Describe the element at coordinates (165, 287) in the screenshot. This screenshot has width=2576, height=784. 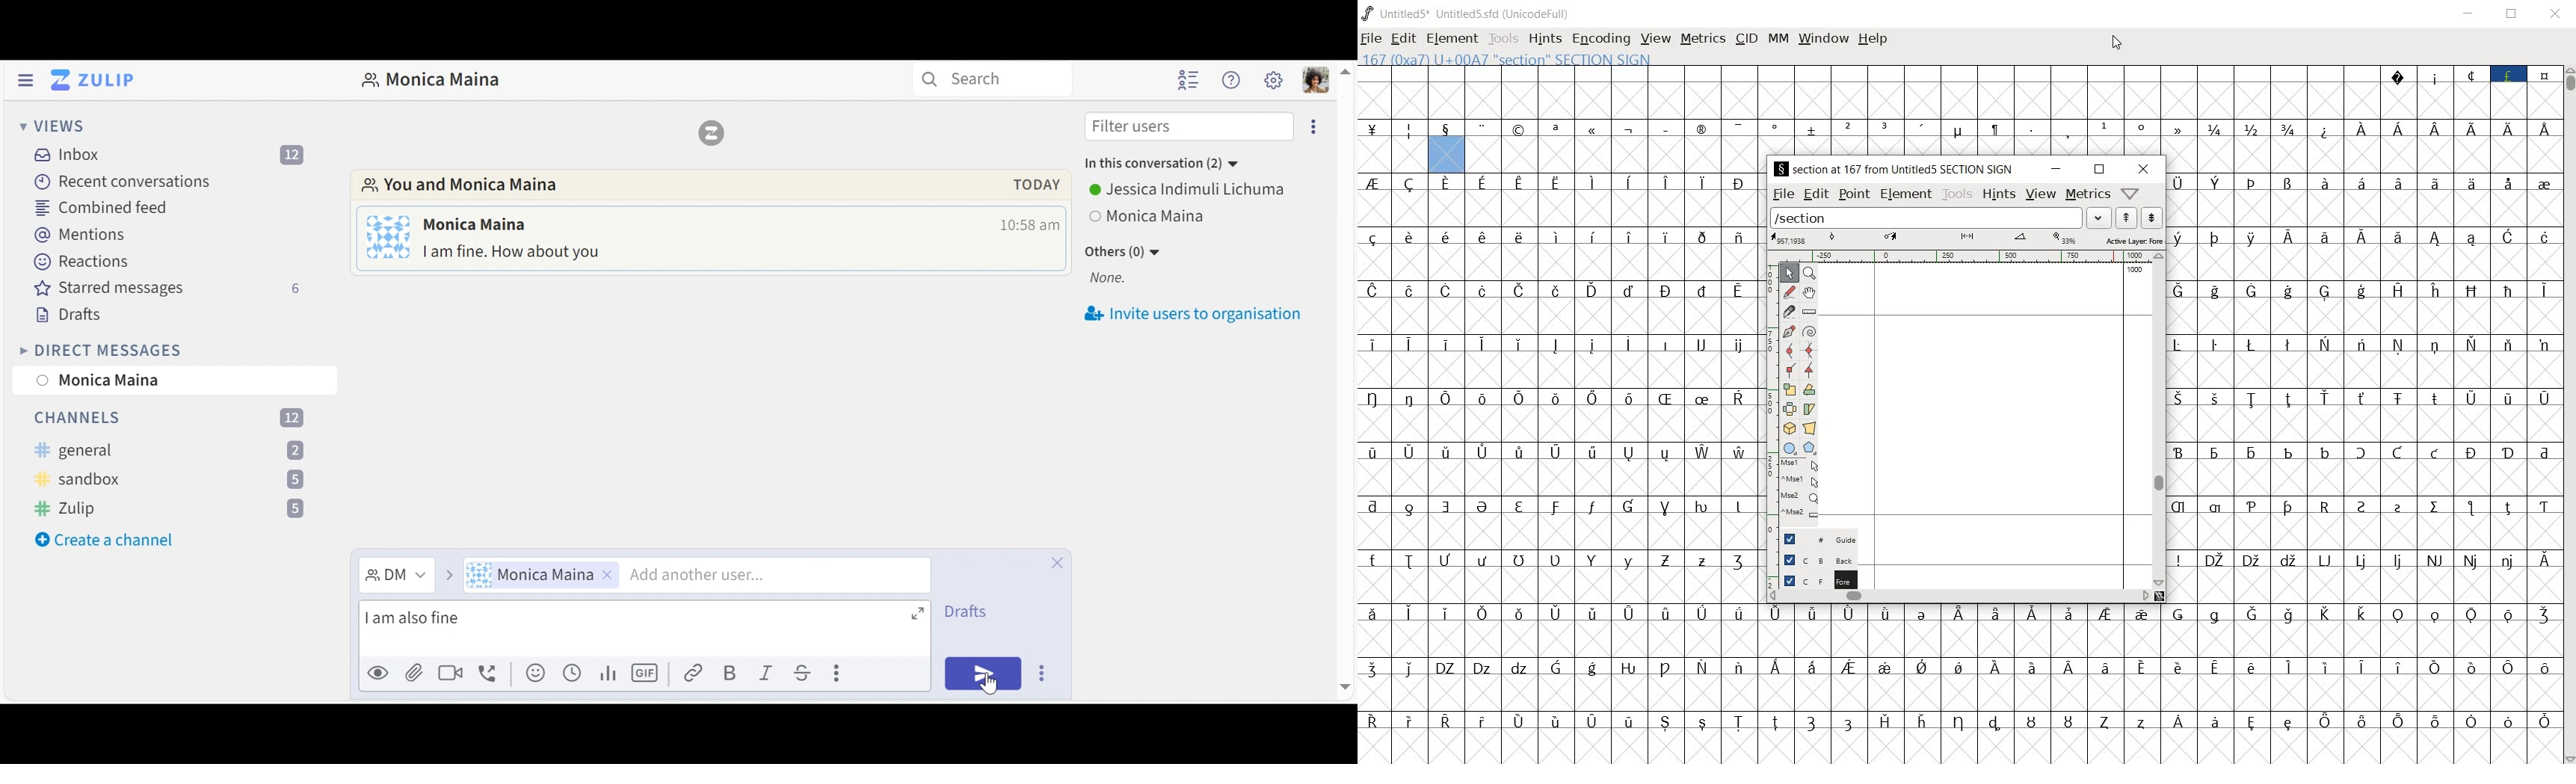
I see `Starred messages` at that location.